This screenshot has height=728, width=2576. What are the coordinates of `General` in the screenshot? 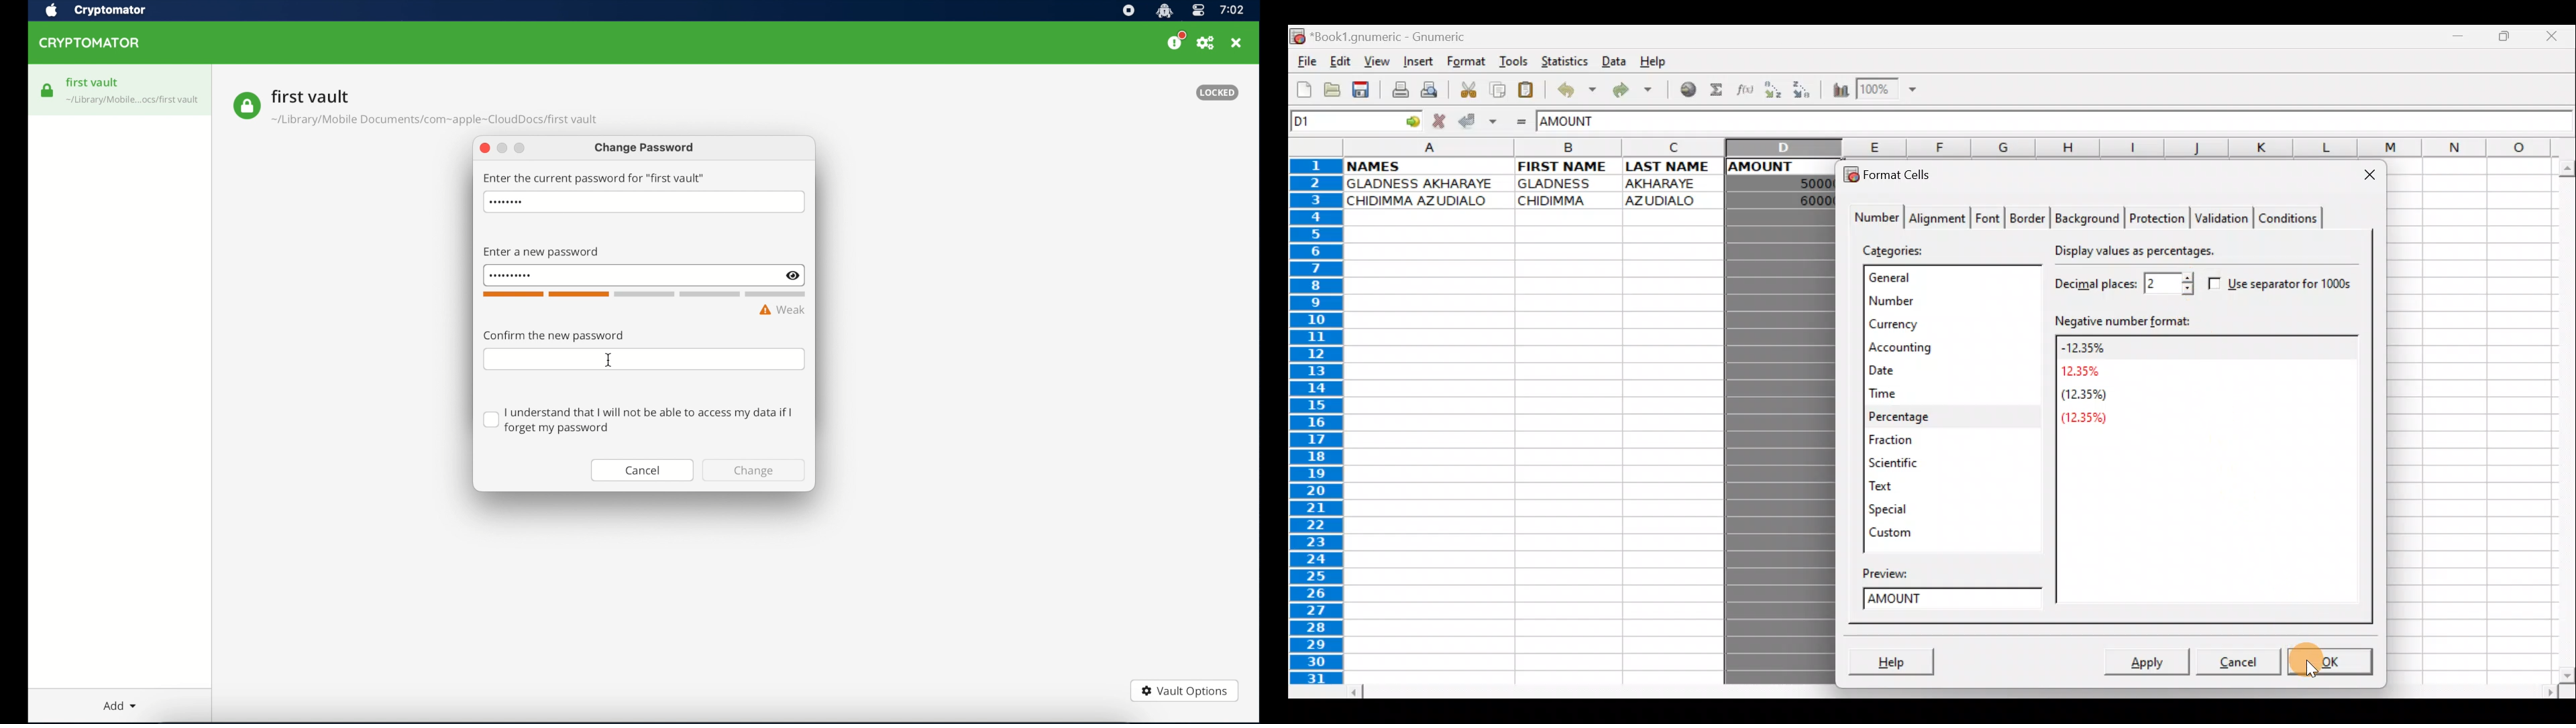 It's located at (1941, 279).